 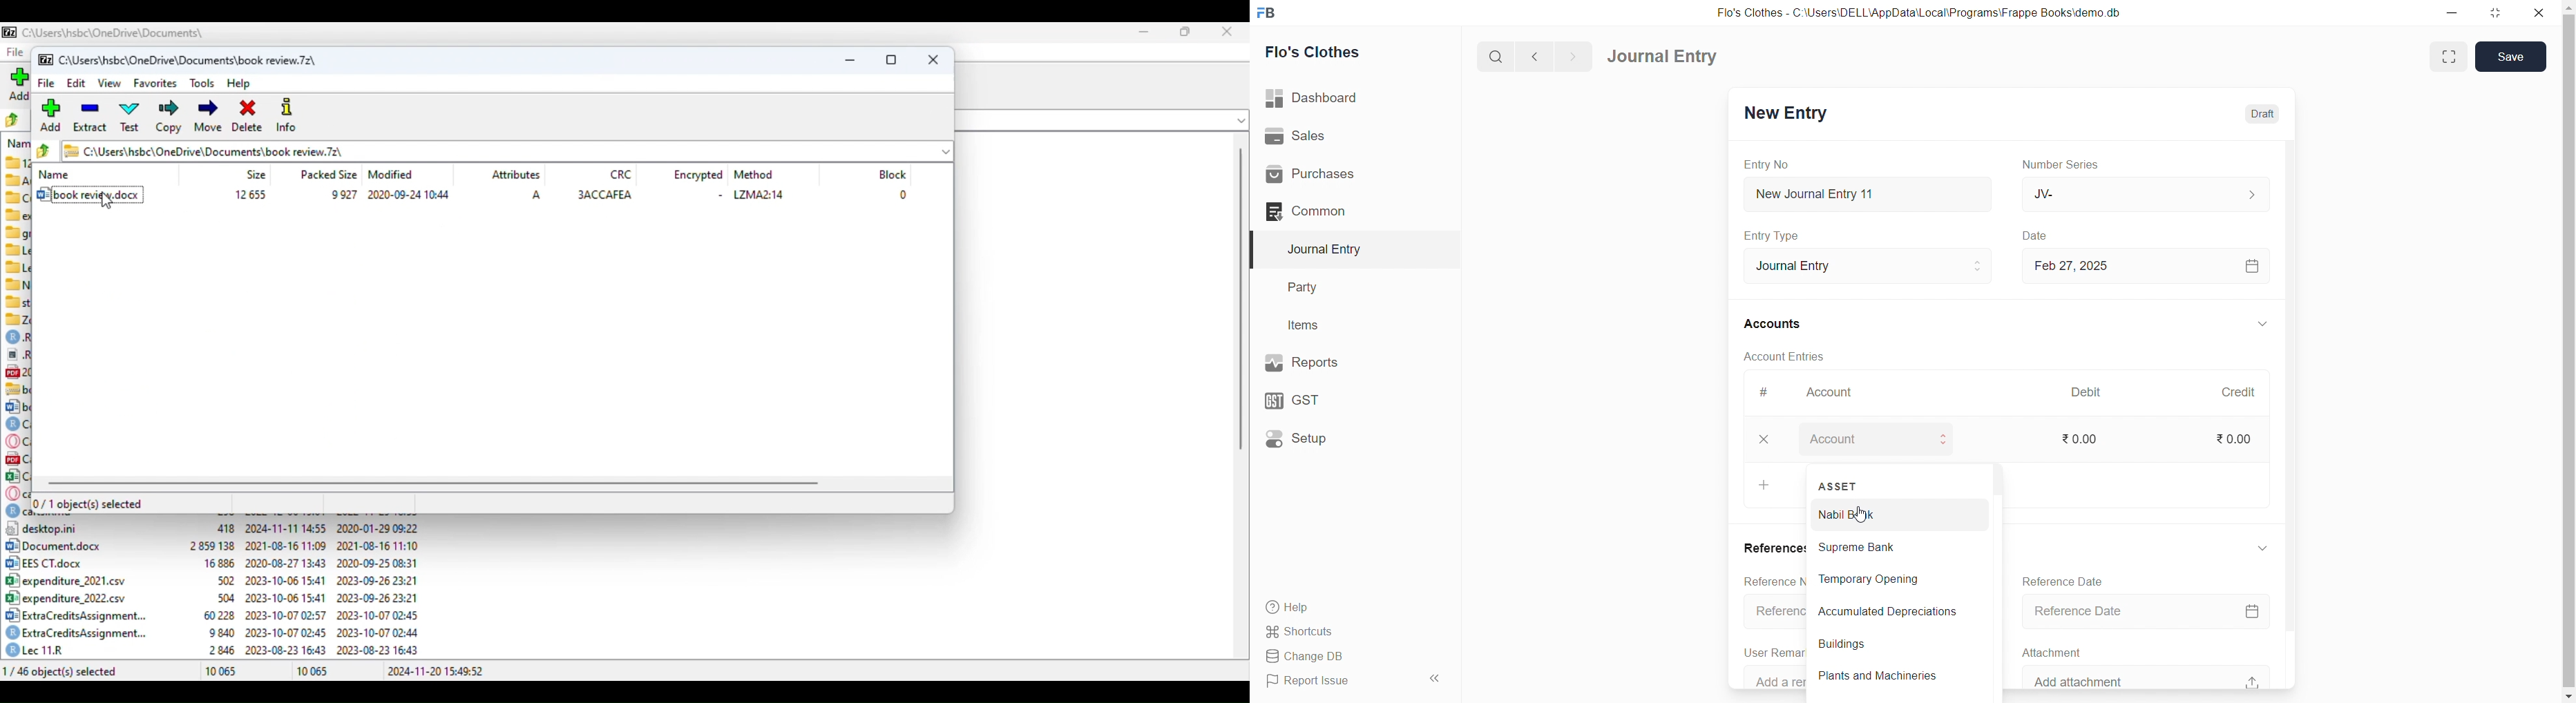 What do you see at coordinates (1771, 165) in the screenshot?
I see `Entry No` at bounding box center [1771, 165].